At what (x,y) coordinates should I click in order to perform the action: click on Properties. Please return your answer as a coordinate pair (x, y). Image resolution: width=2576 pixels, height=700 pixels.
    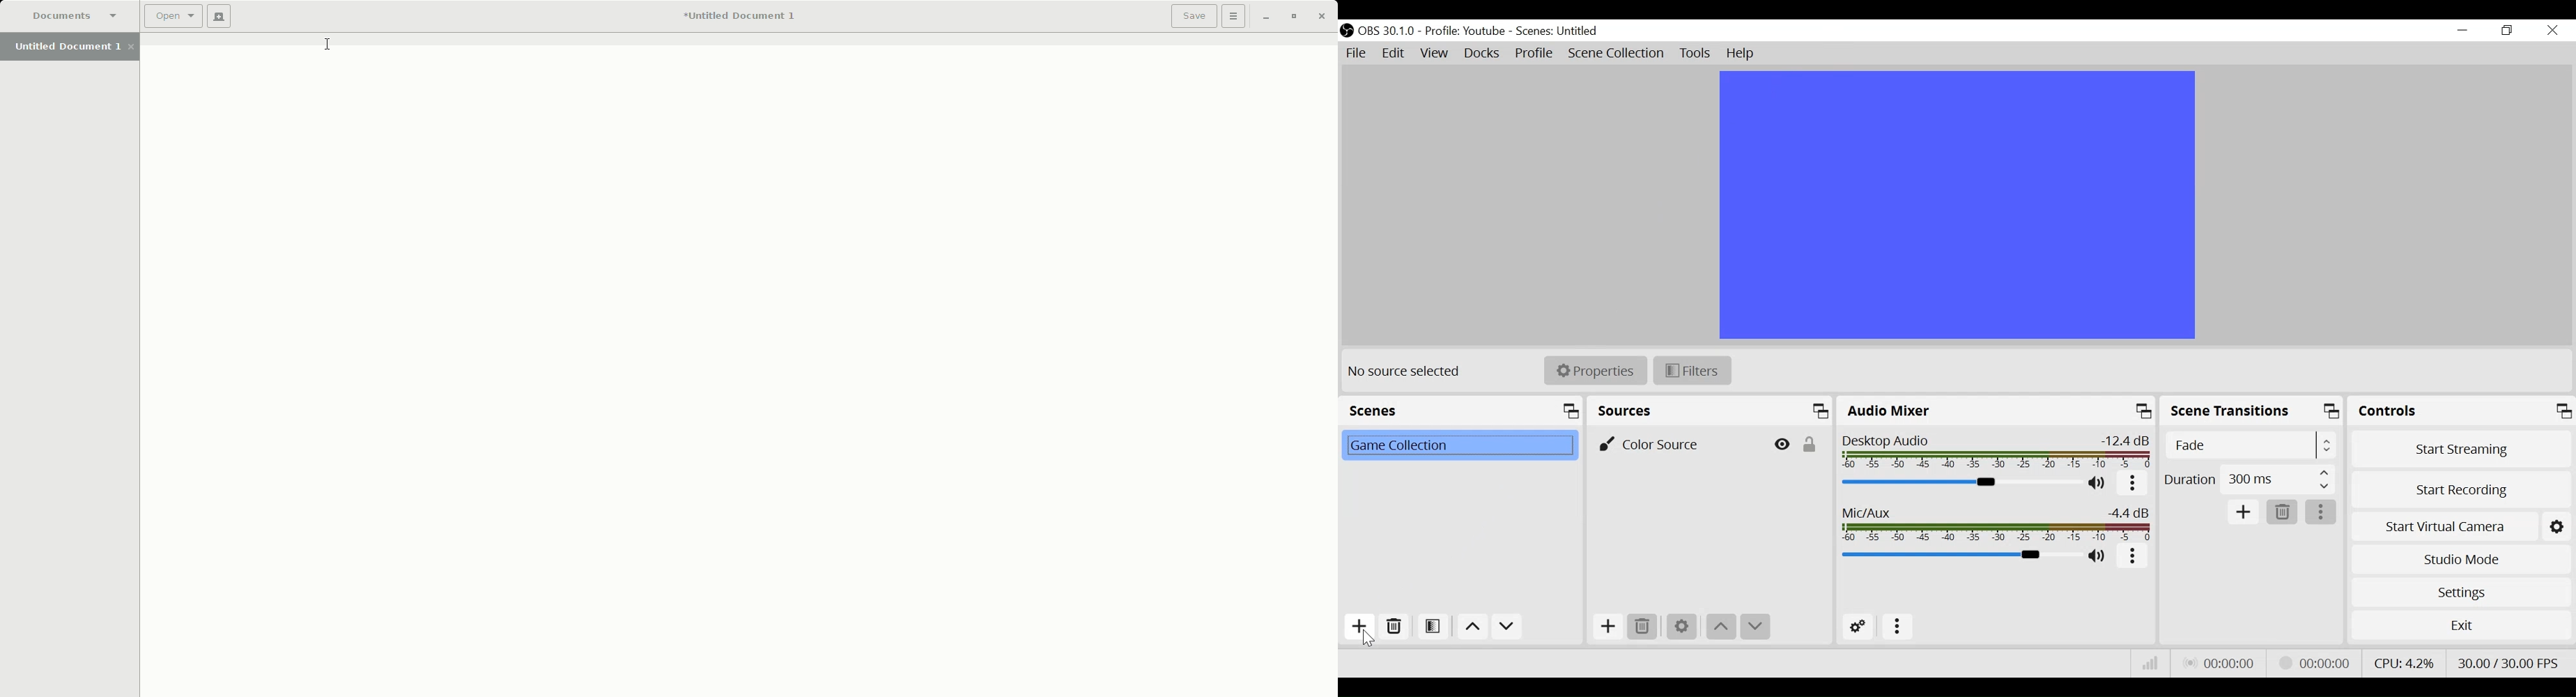
    Looking at the image, I should click on (1595, 370).